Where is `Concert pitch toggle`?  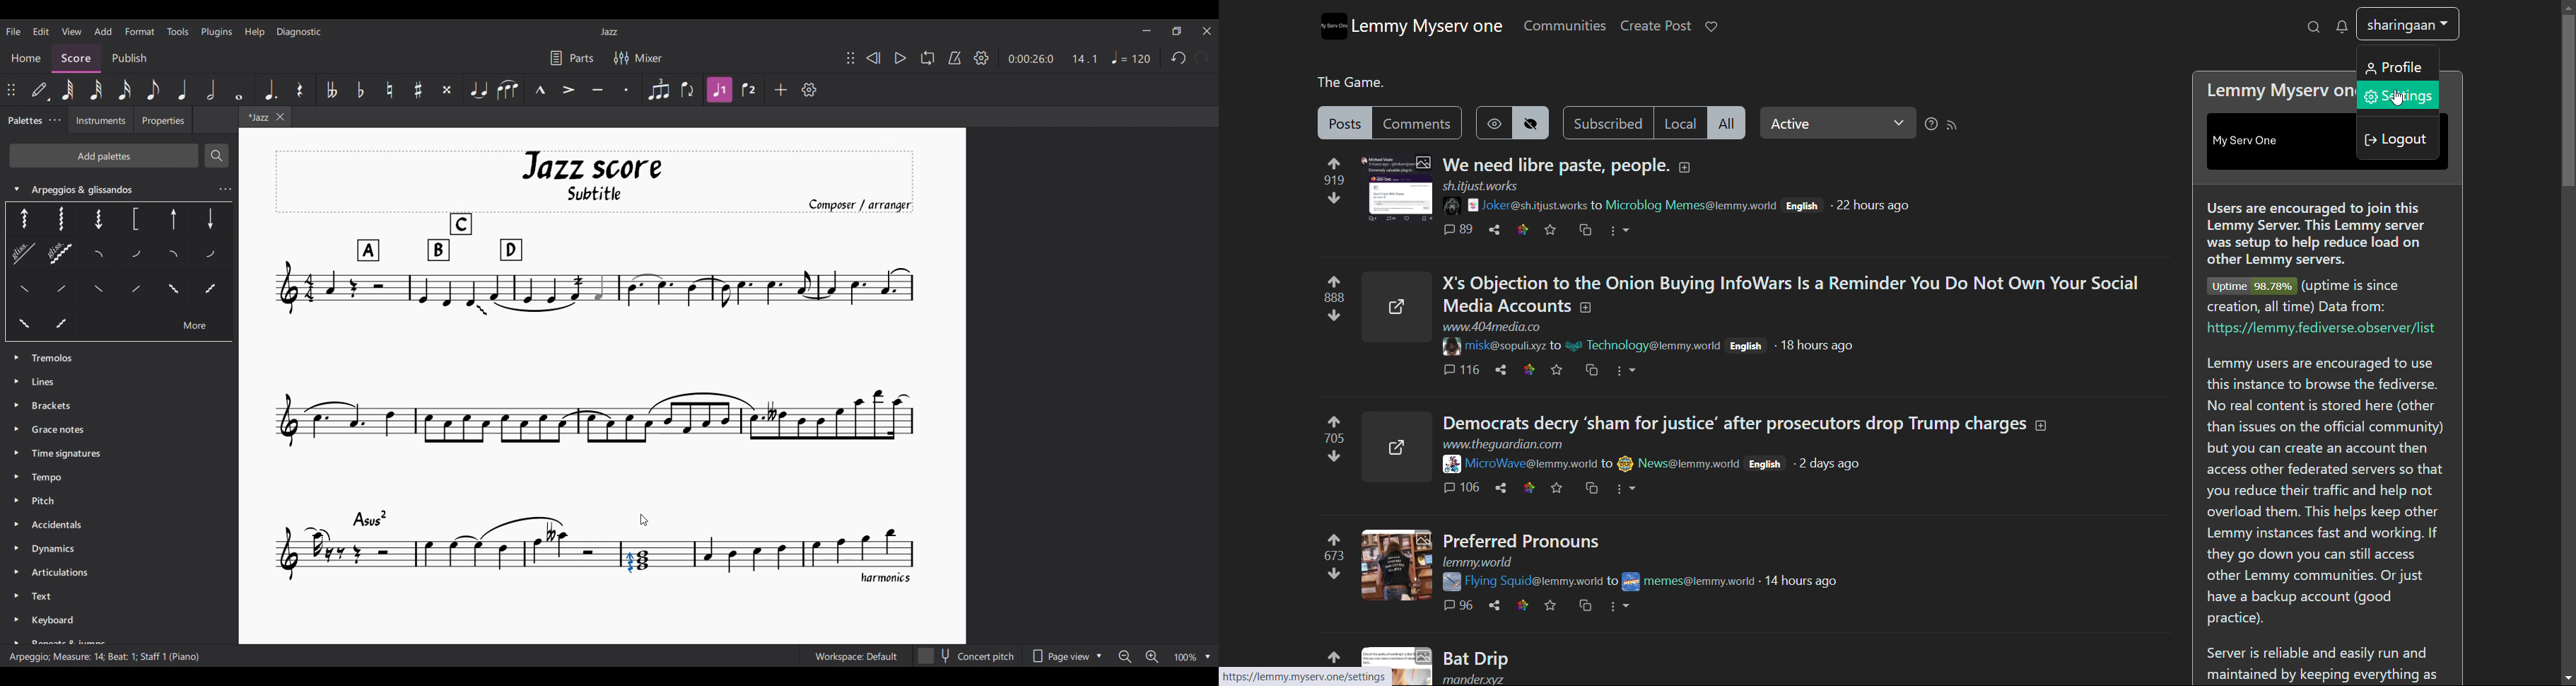 Concert pitch toggle is located at coordinates (968, 656).